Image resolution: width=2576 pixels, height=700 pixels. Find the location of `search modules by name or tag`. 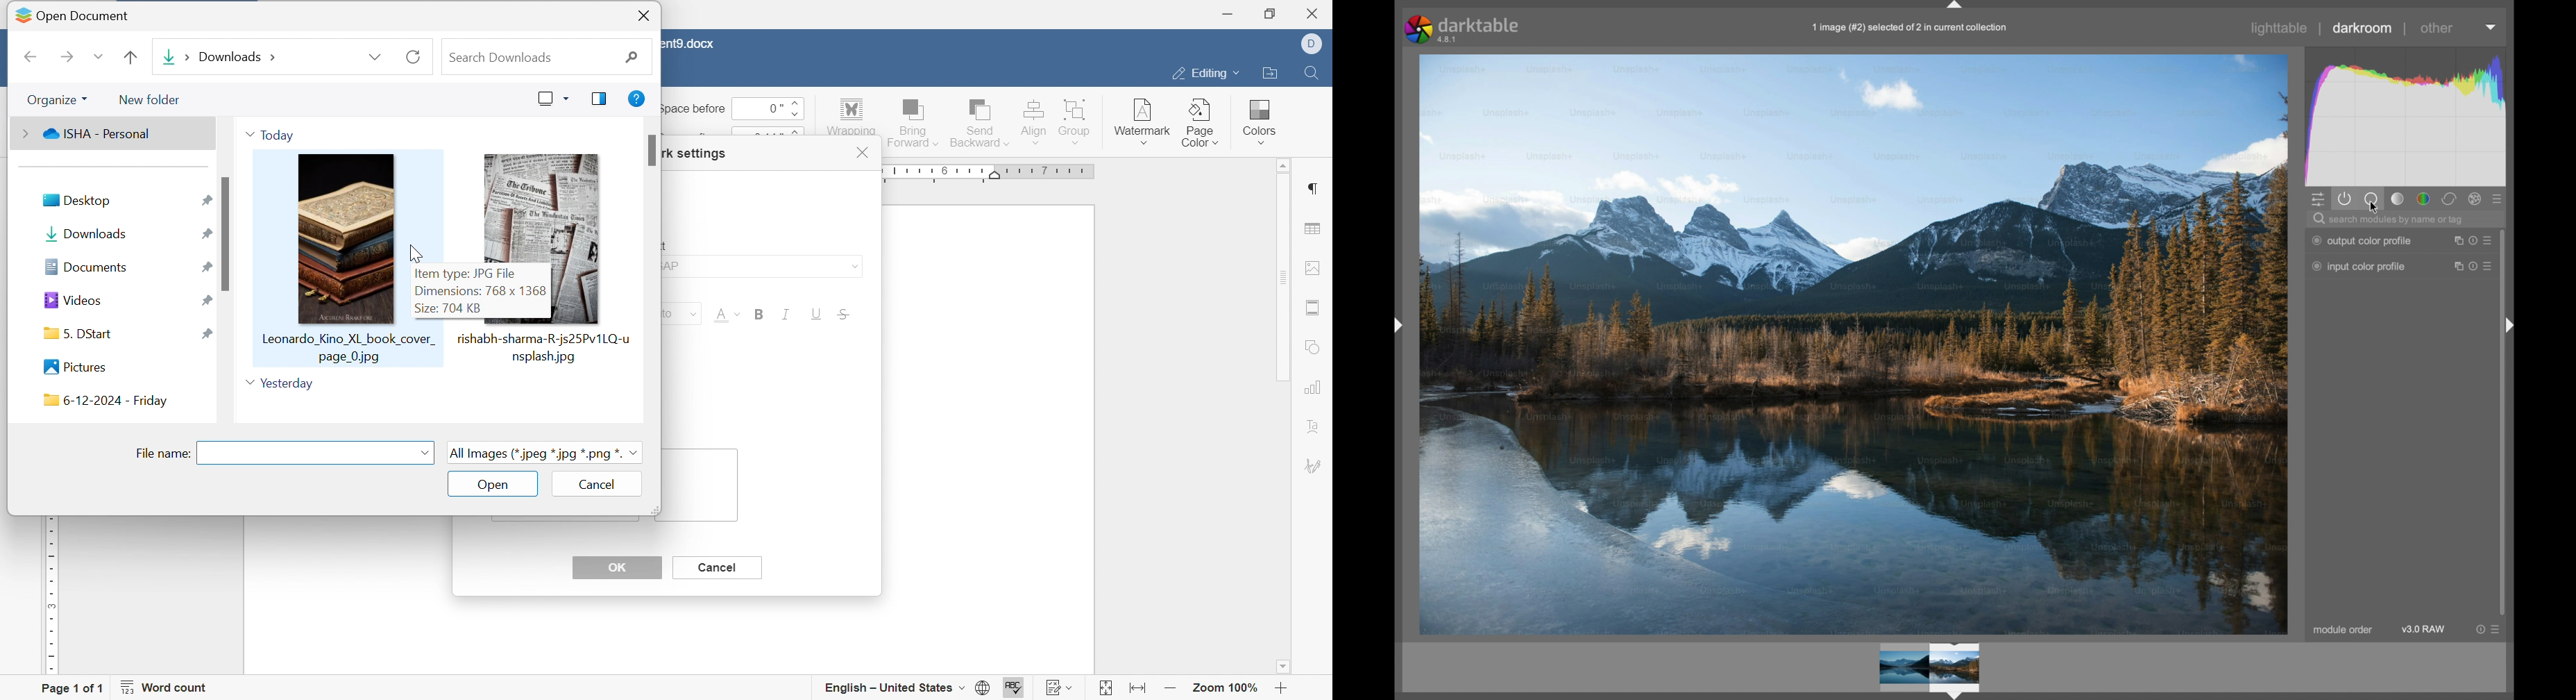

search modules by name or tag is located at coordinates (2389, 220).